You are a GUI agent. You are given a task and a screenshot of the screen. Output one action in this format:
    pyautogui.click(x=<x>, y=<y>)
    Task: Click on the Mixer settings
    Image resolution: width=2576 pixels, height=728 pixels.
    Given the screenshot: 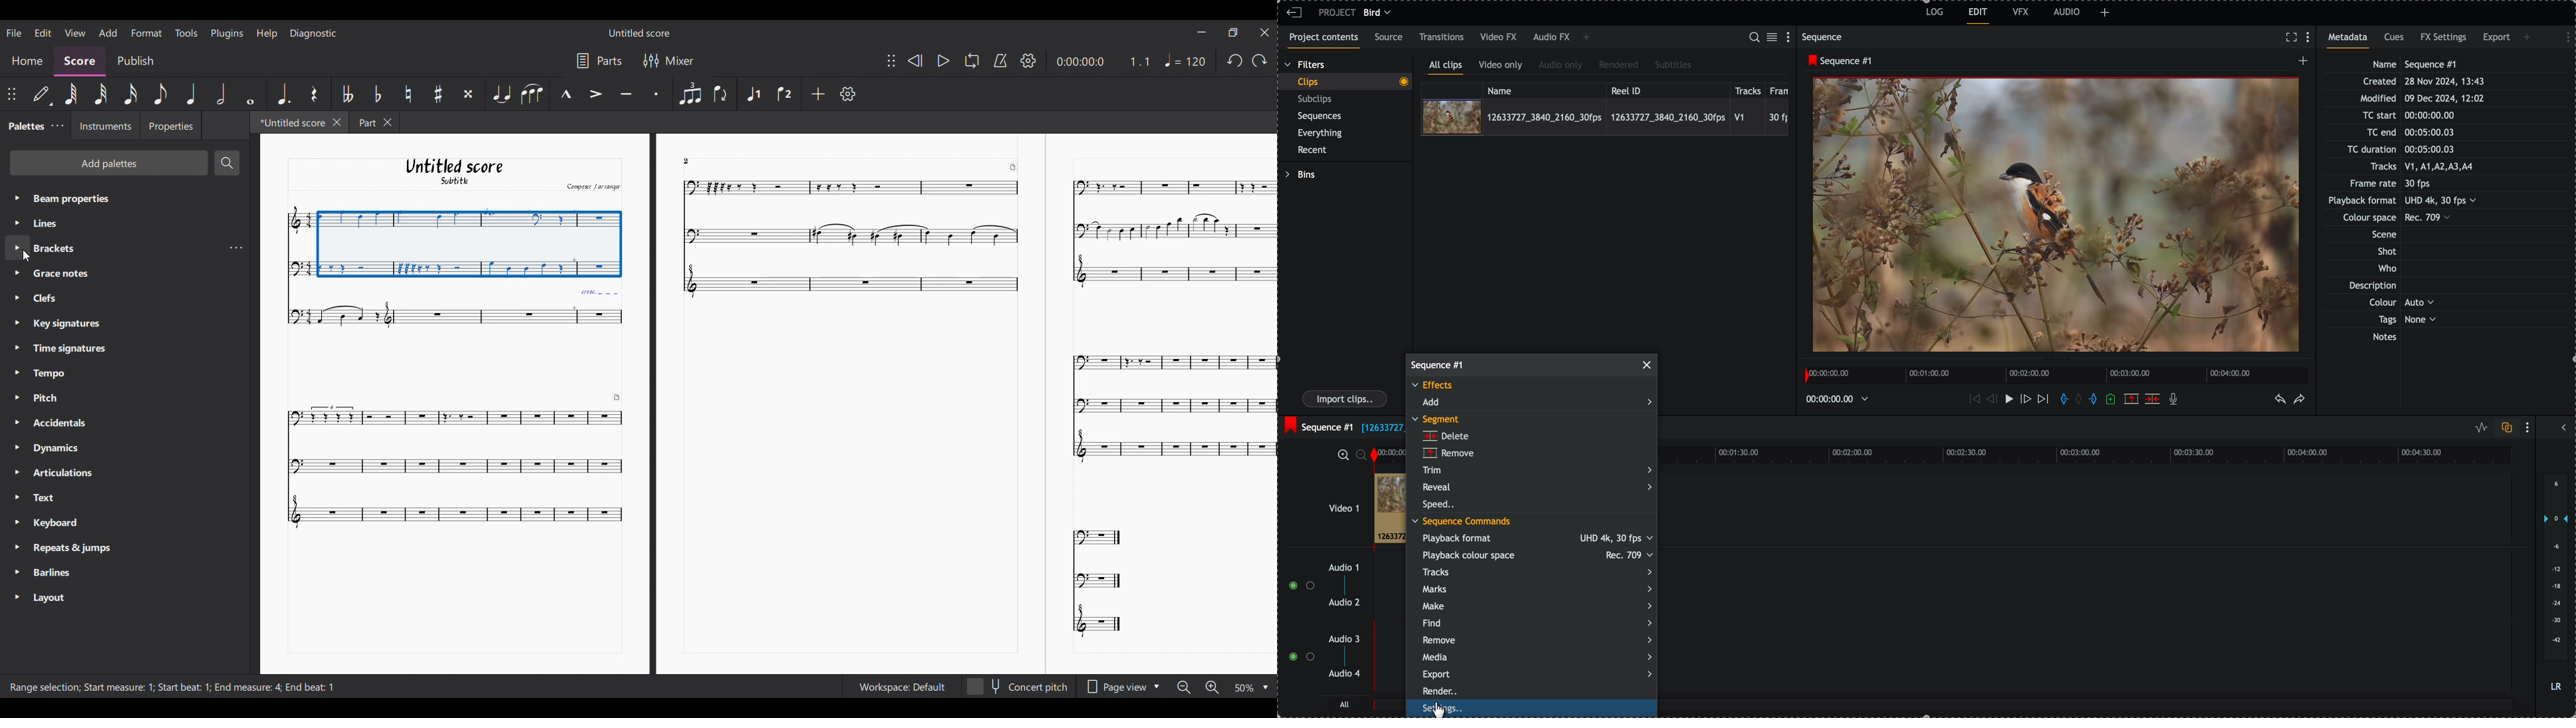 What is the action you would take?
    pyautogui.click(x=680, y=60)
    